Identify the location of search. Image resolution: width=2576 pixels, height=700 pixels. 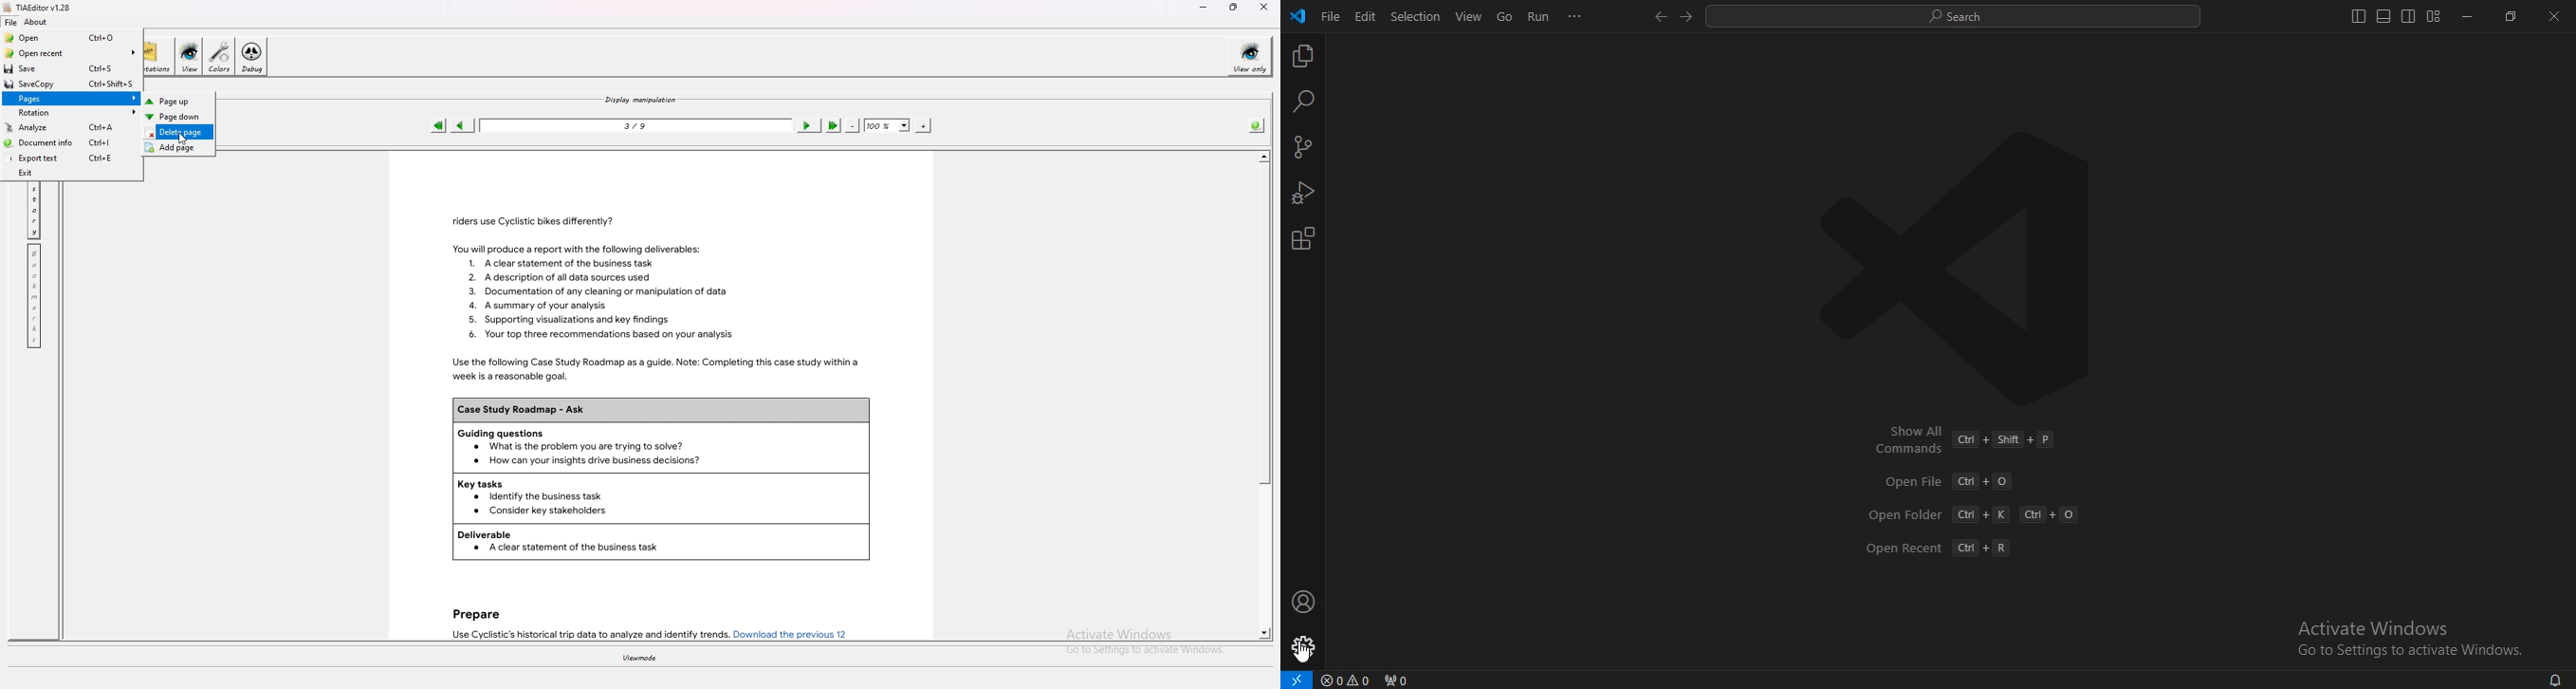
(1304, 101).